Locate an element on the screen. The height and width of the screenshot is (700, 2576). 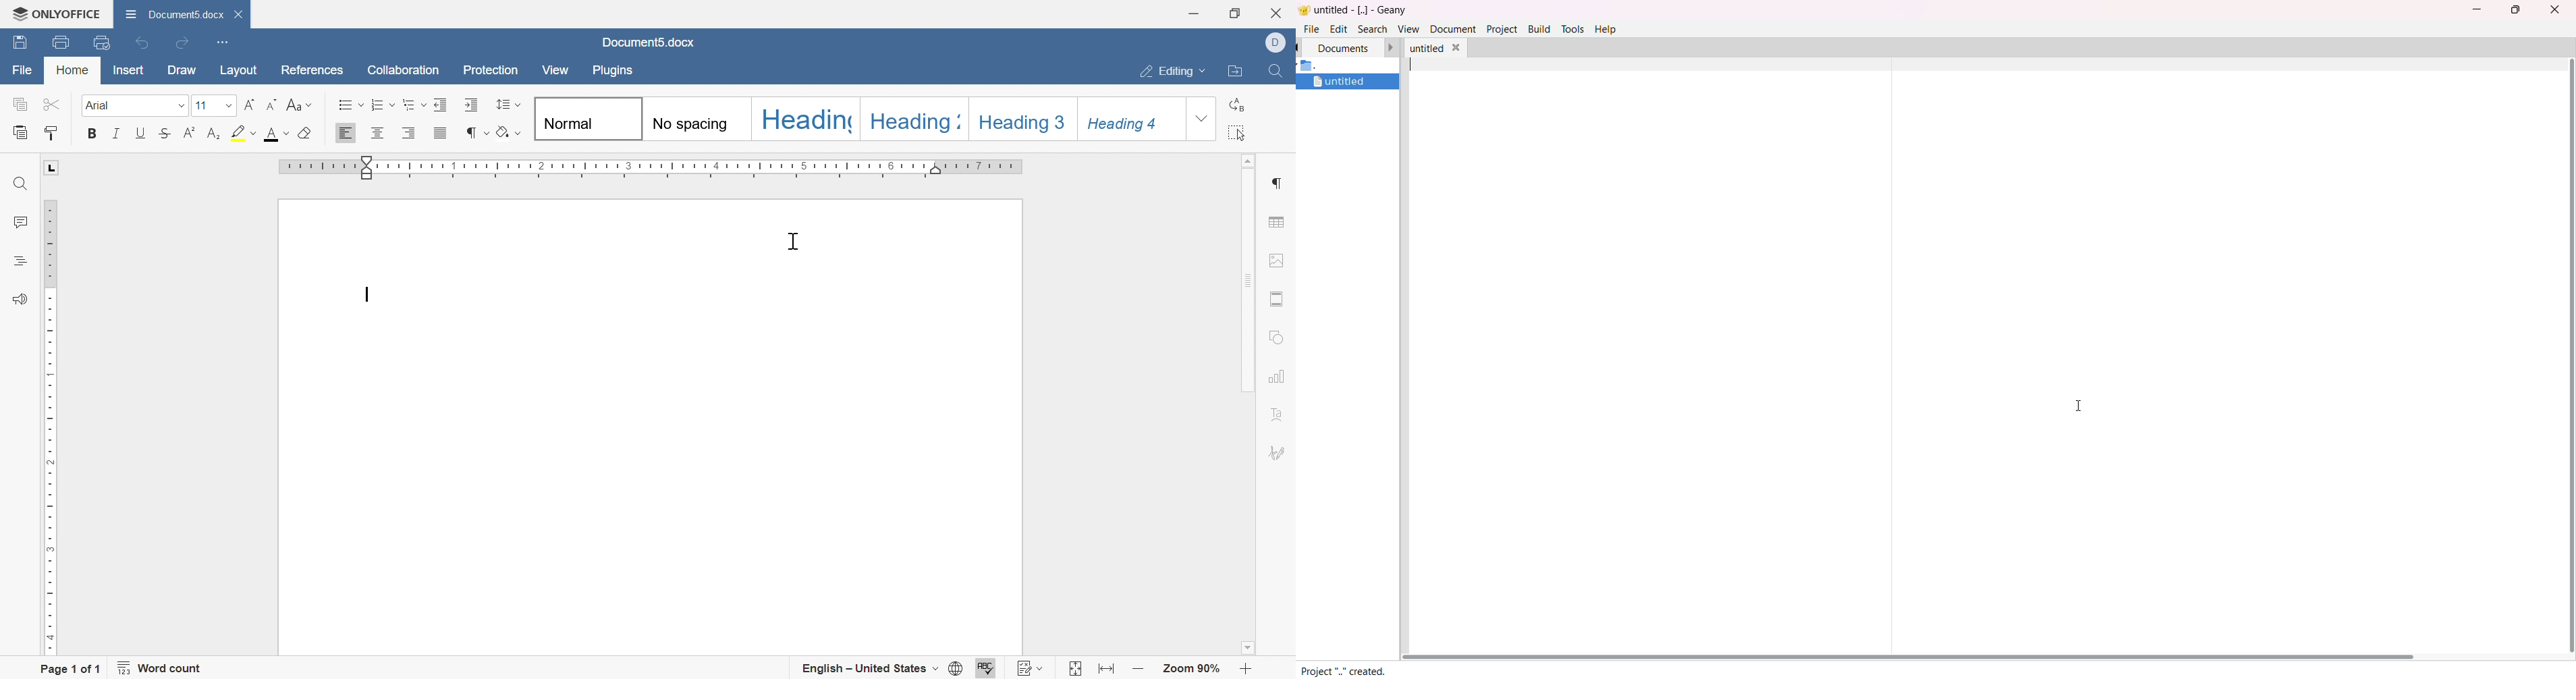
close is located at coordinates (1280, 11).